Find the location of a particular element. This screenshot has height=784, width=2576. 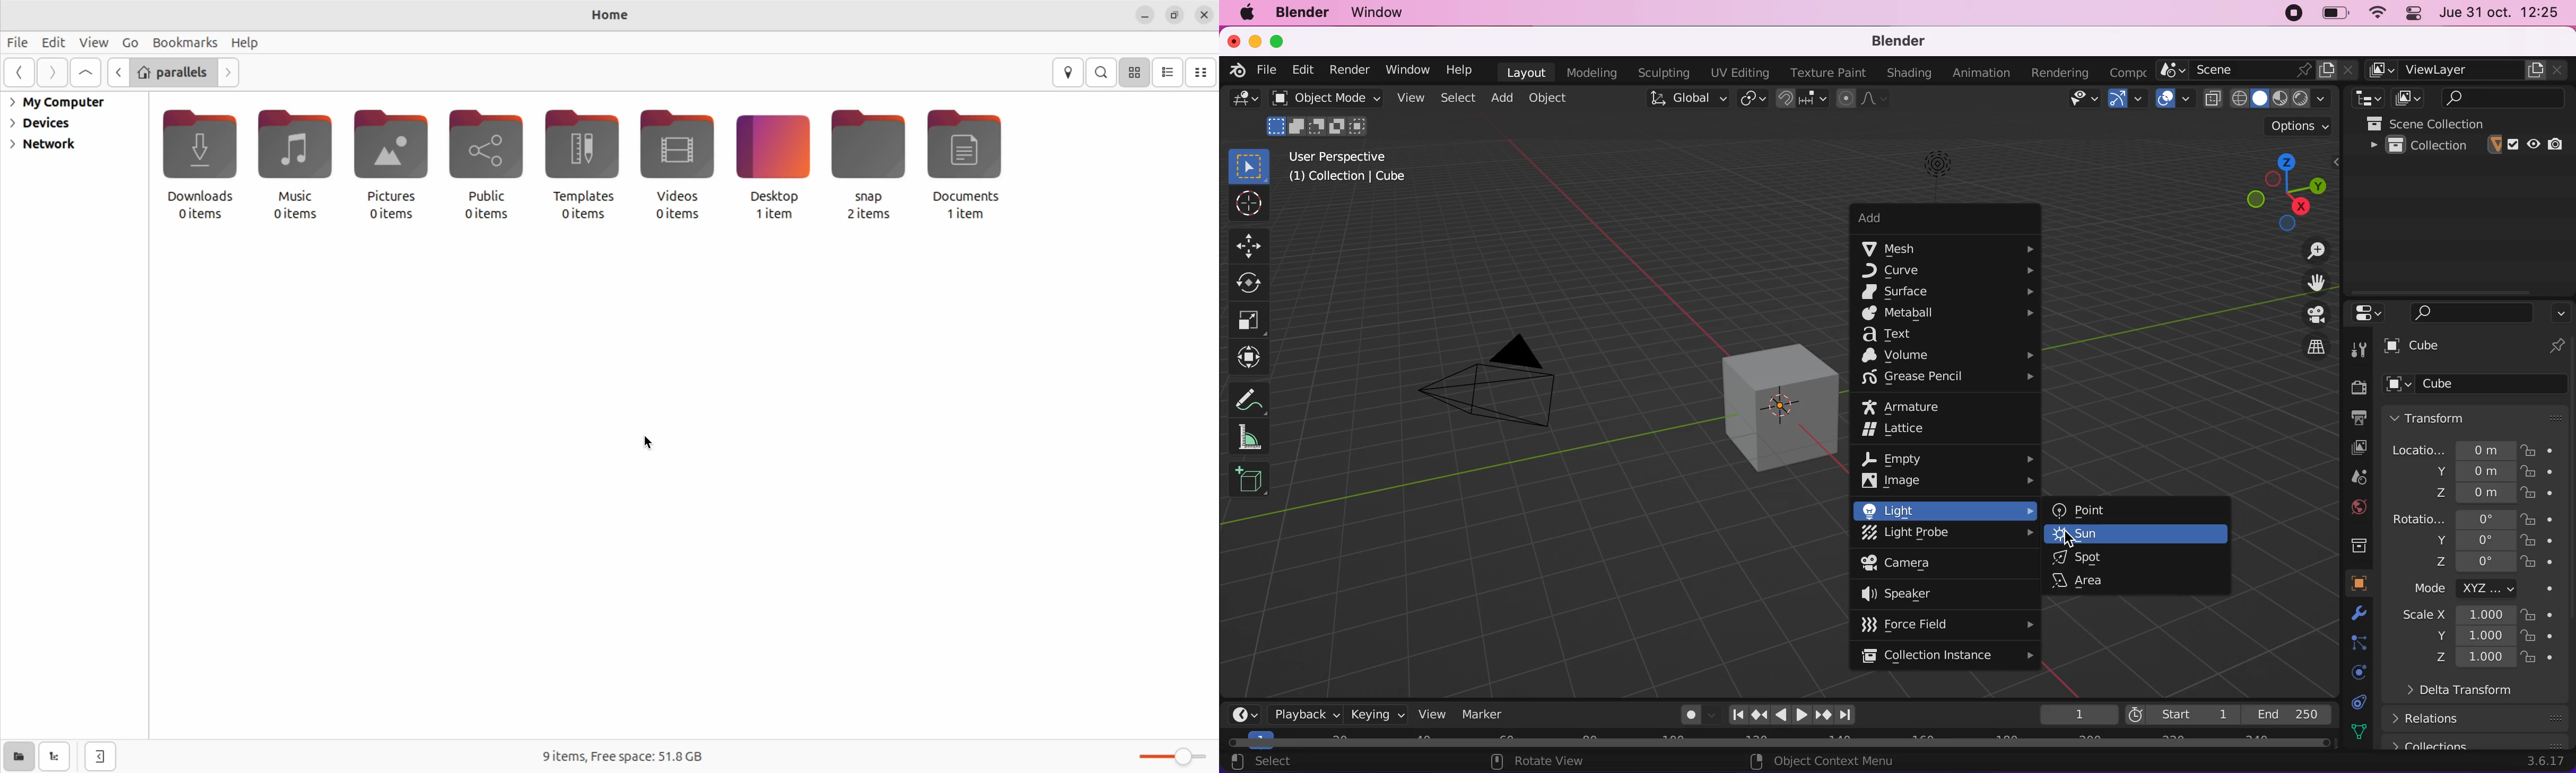

collection instance is located at coordinates (1948, 656).